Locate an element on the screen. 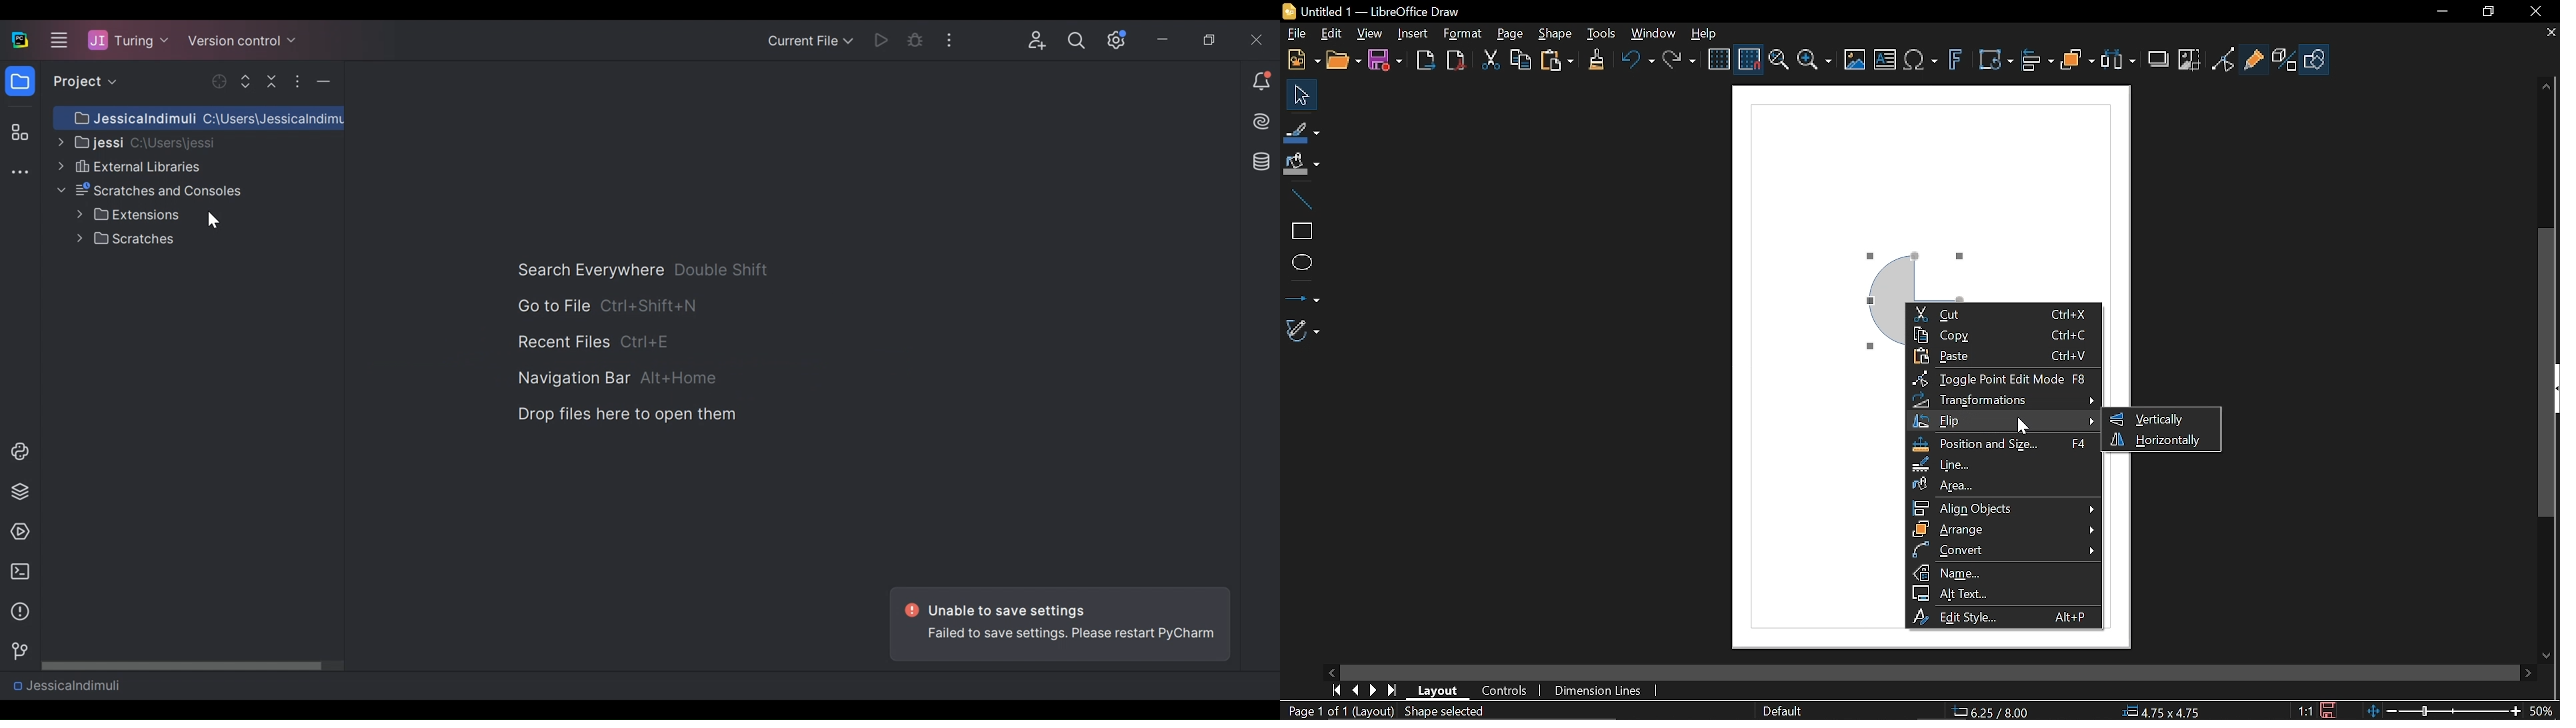  Flip is located at coordinates (2004, 422).